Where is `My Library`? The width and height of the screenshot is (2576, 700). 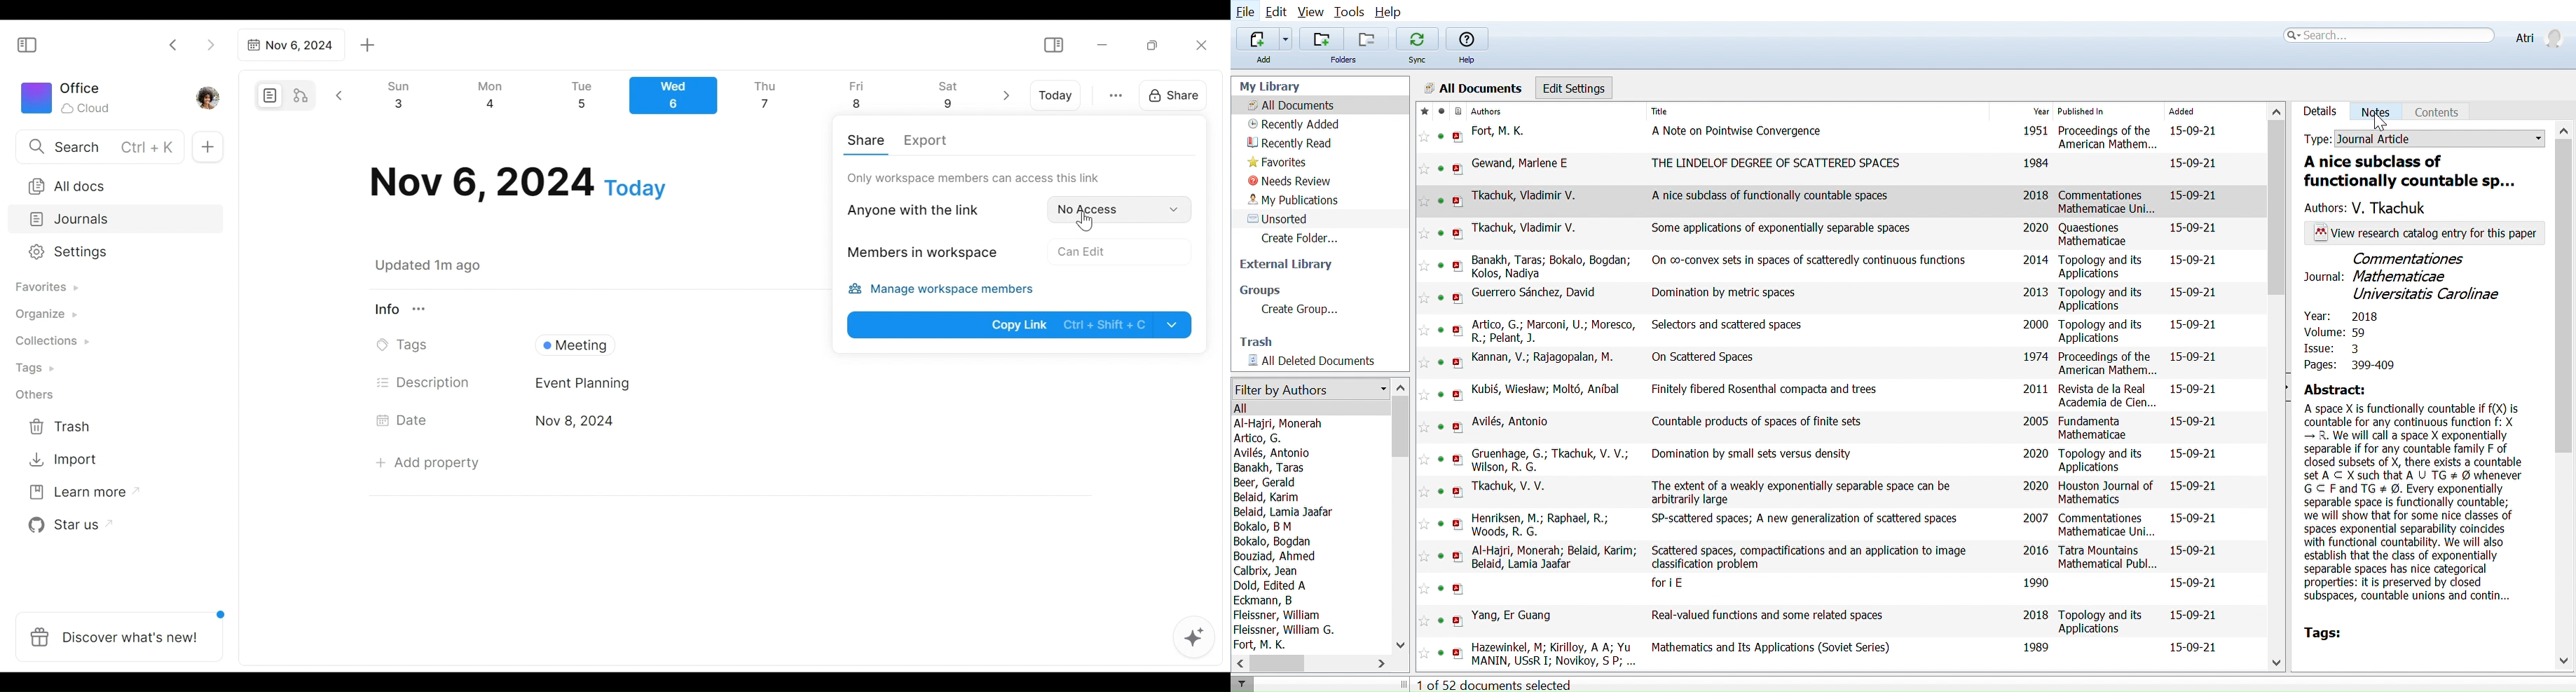
My Library is located at coordinates (1270, 85).